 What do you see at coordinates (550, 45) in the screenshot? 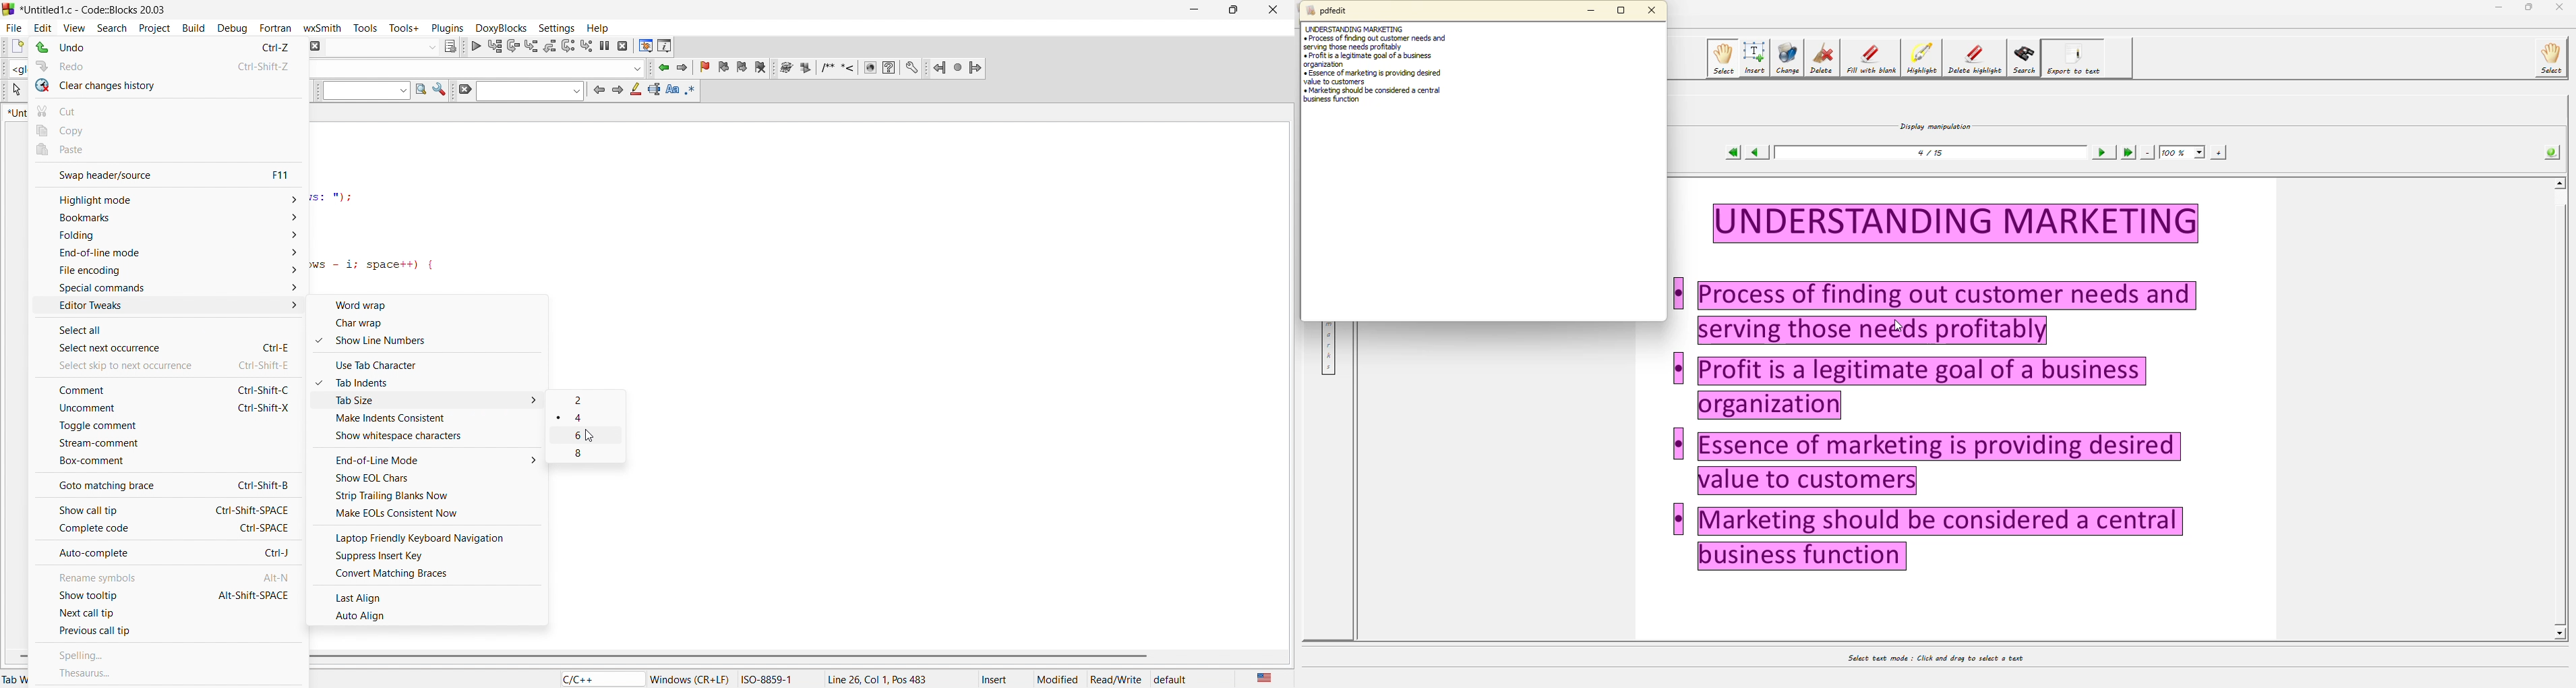
I see `debugging icon` at bounding box center [550, 45].